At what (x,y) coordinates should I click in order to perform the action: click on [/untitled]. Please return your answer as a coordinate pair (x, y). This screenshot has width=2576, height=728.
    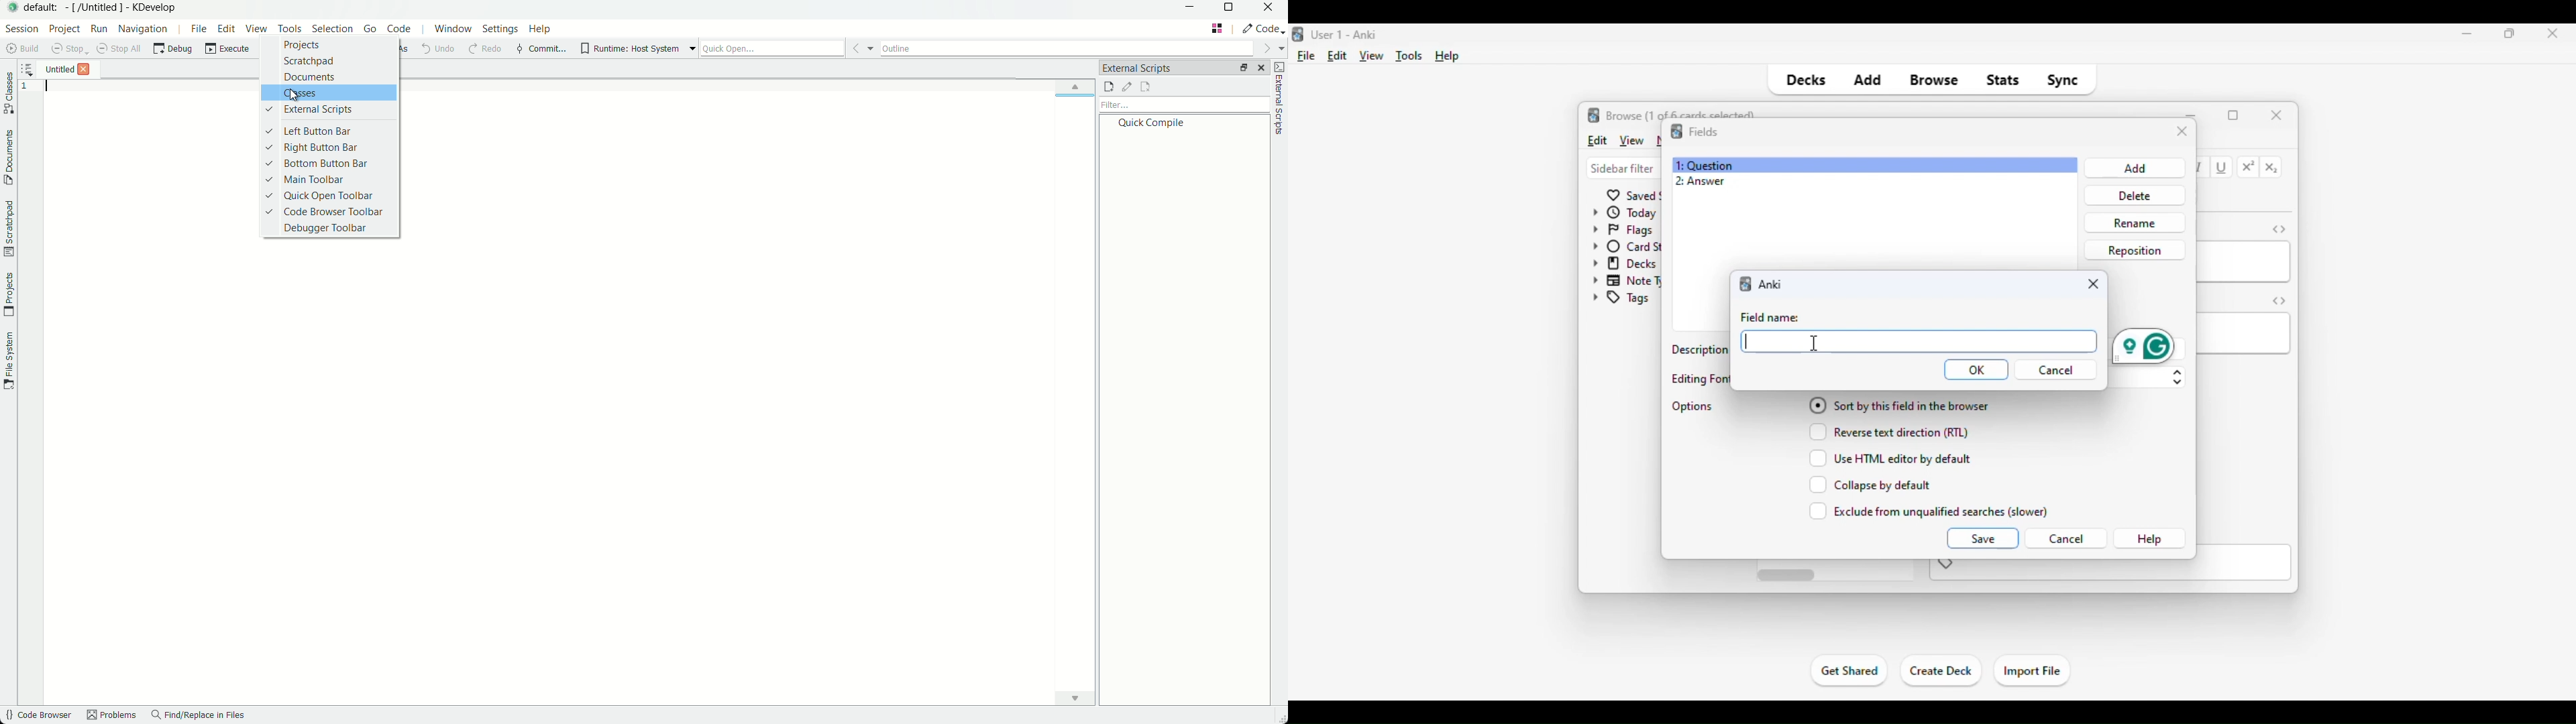
    Looking at the image, I should click on (96, 9).